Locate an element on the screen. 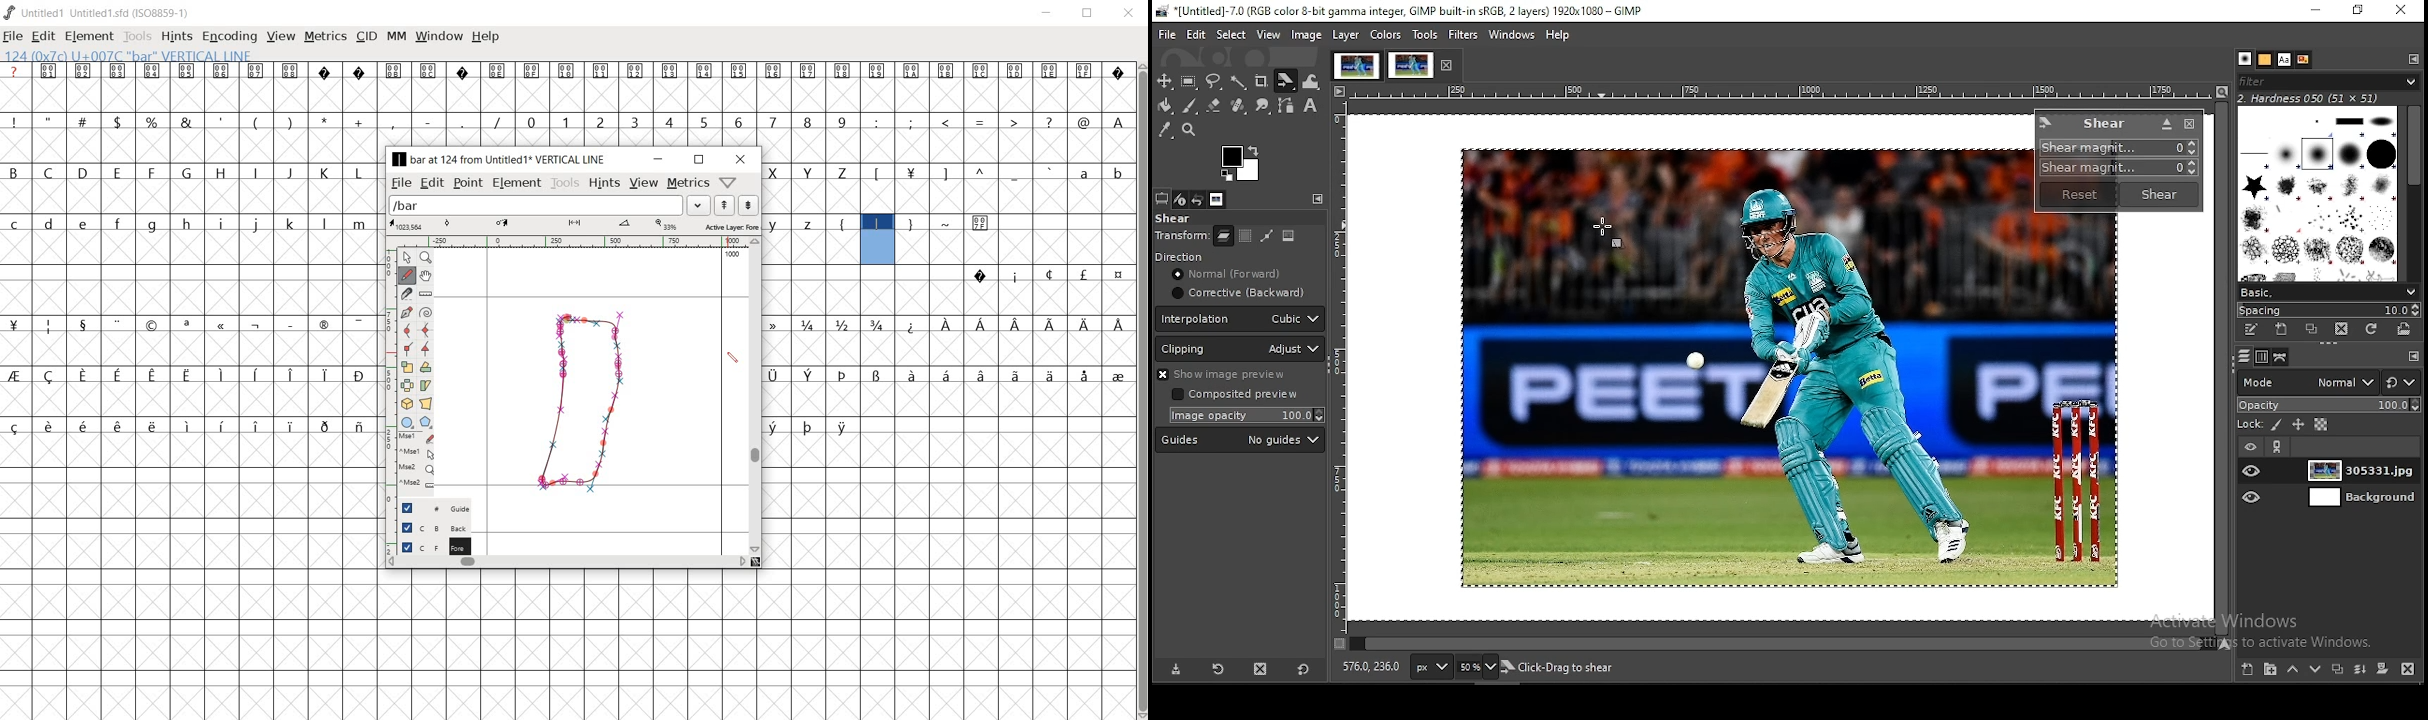  rotate the selection in 3D and project back to plane is located at coordinates (405, 403).